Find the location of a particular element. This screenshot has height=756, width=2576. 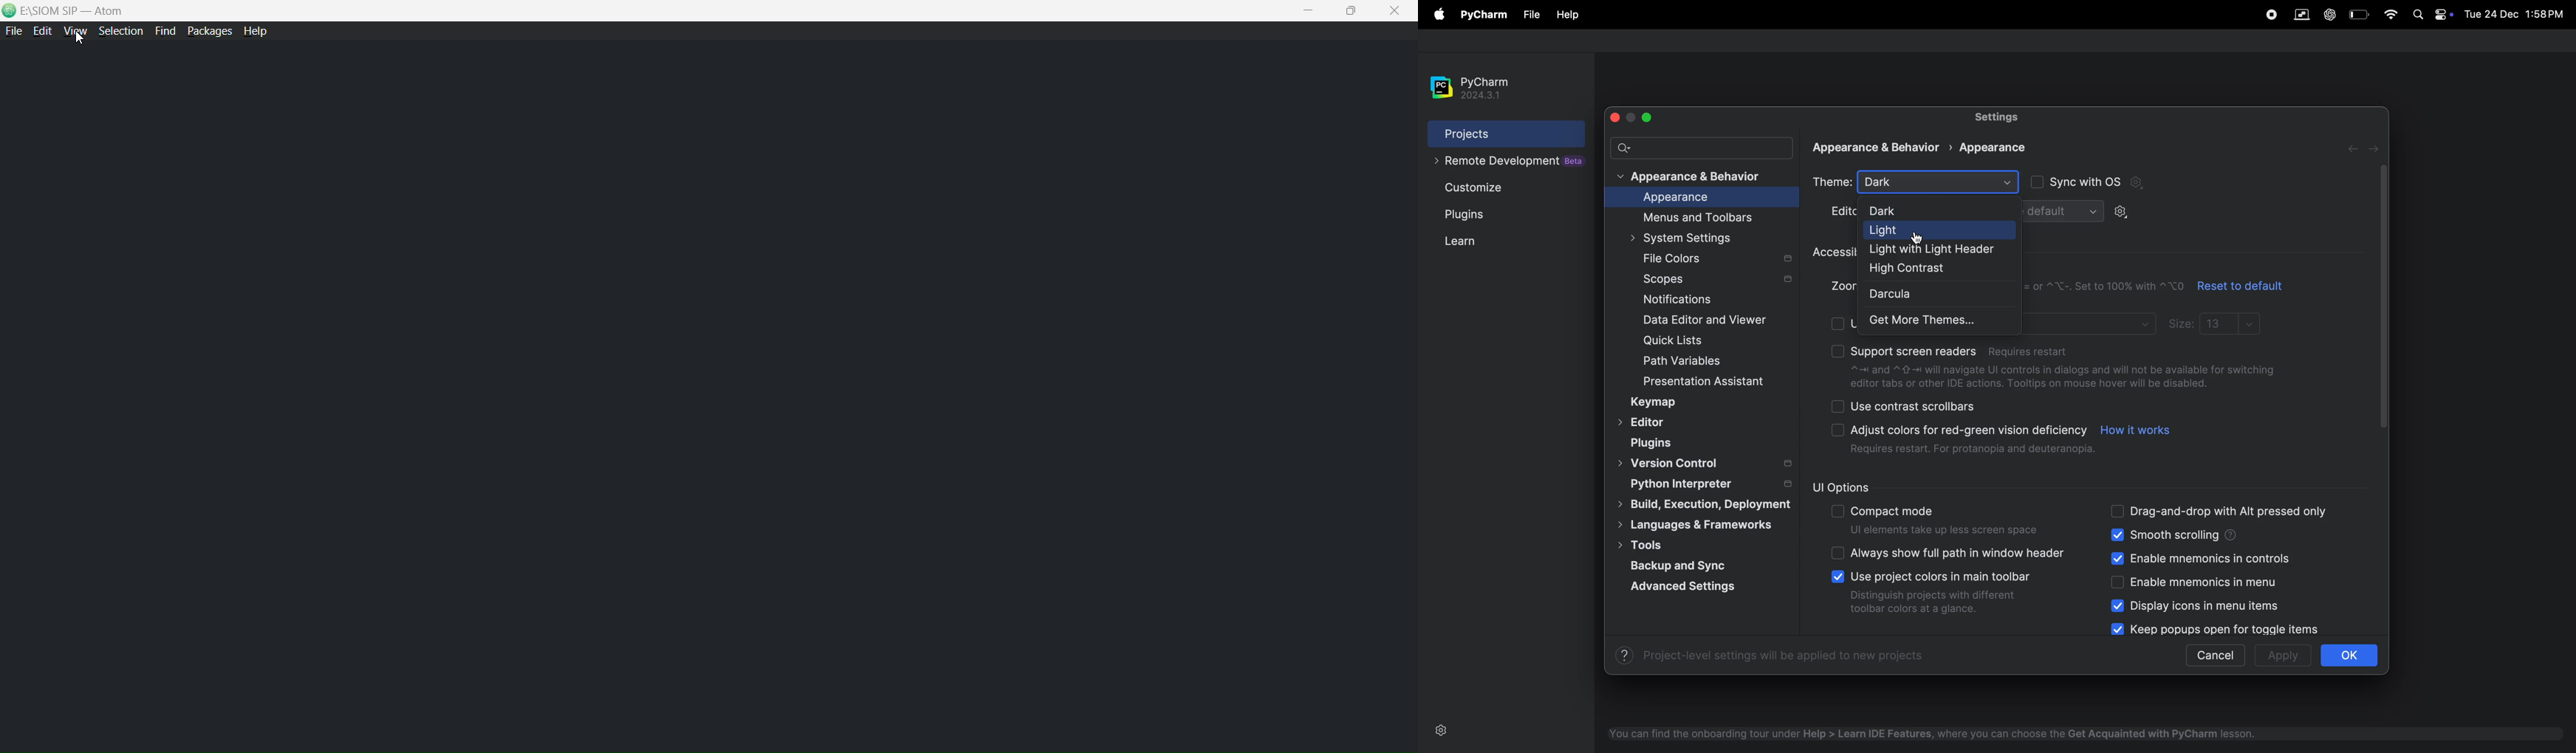

Zoom is located at coordinates (1838, 286).